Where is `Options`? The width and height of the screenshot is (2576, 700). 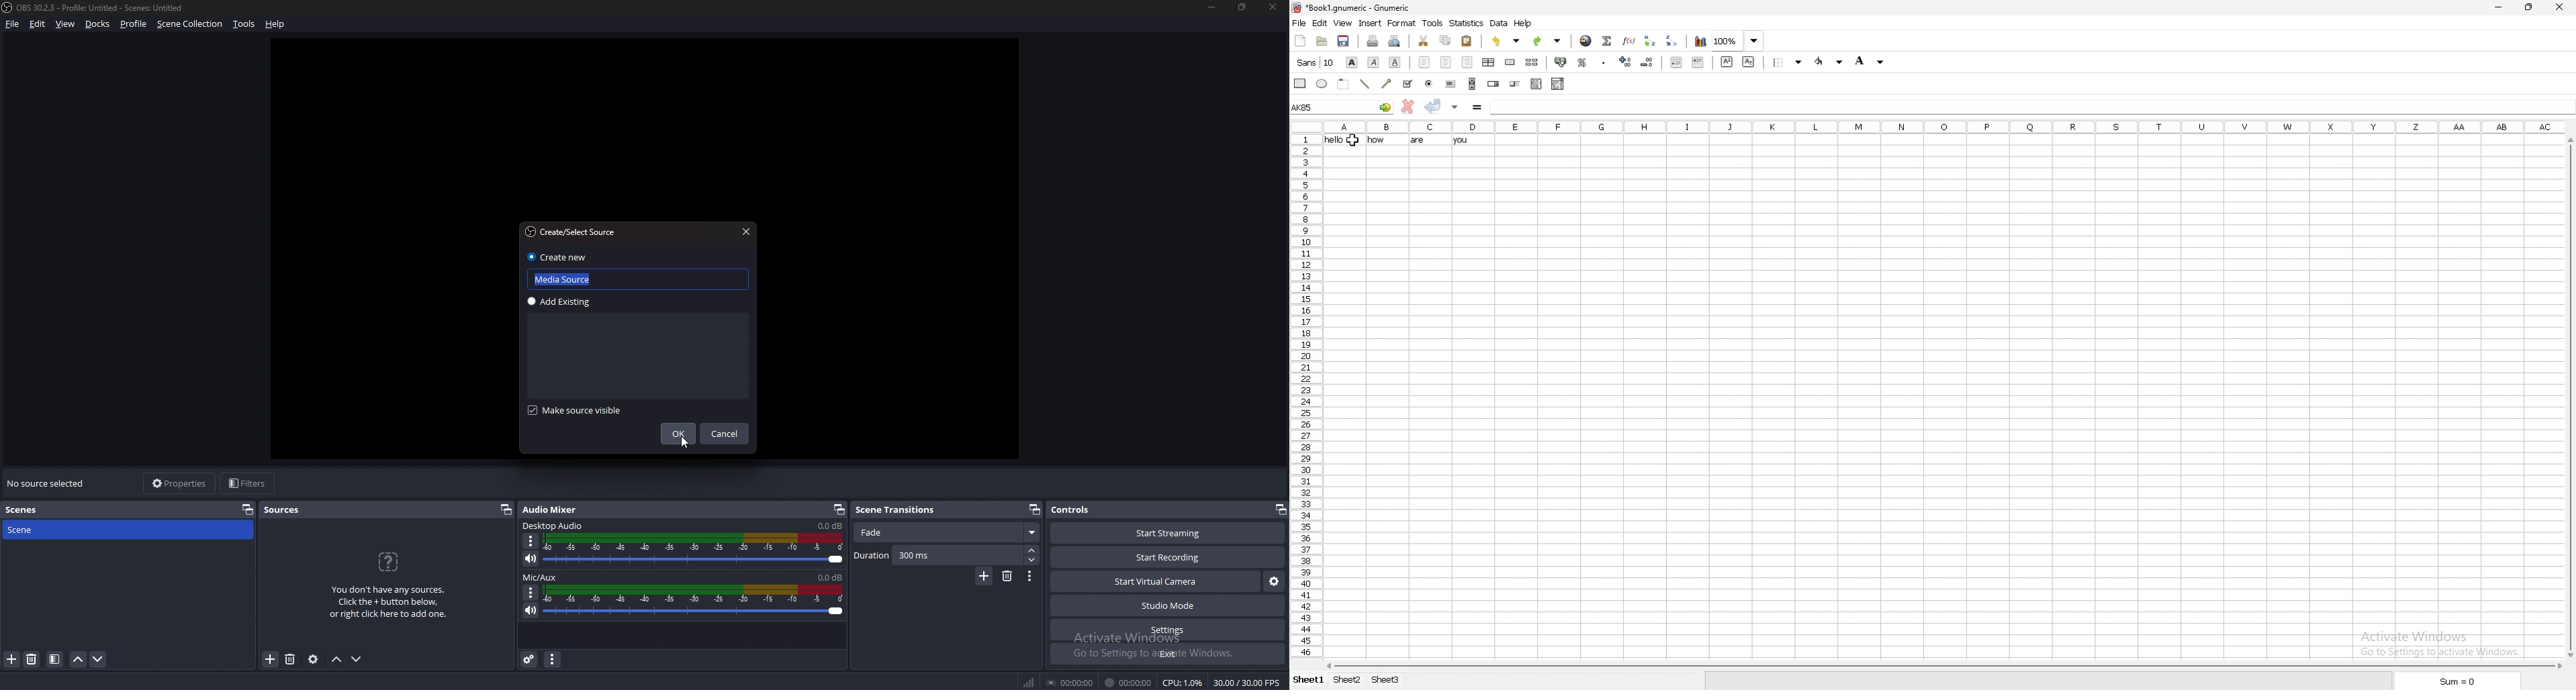 Options is located at coordinates (531, 592).